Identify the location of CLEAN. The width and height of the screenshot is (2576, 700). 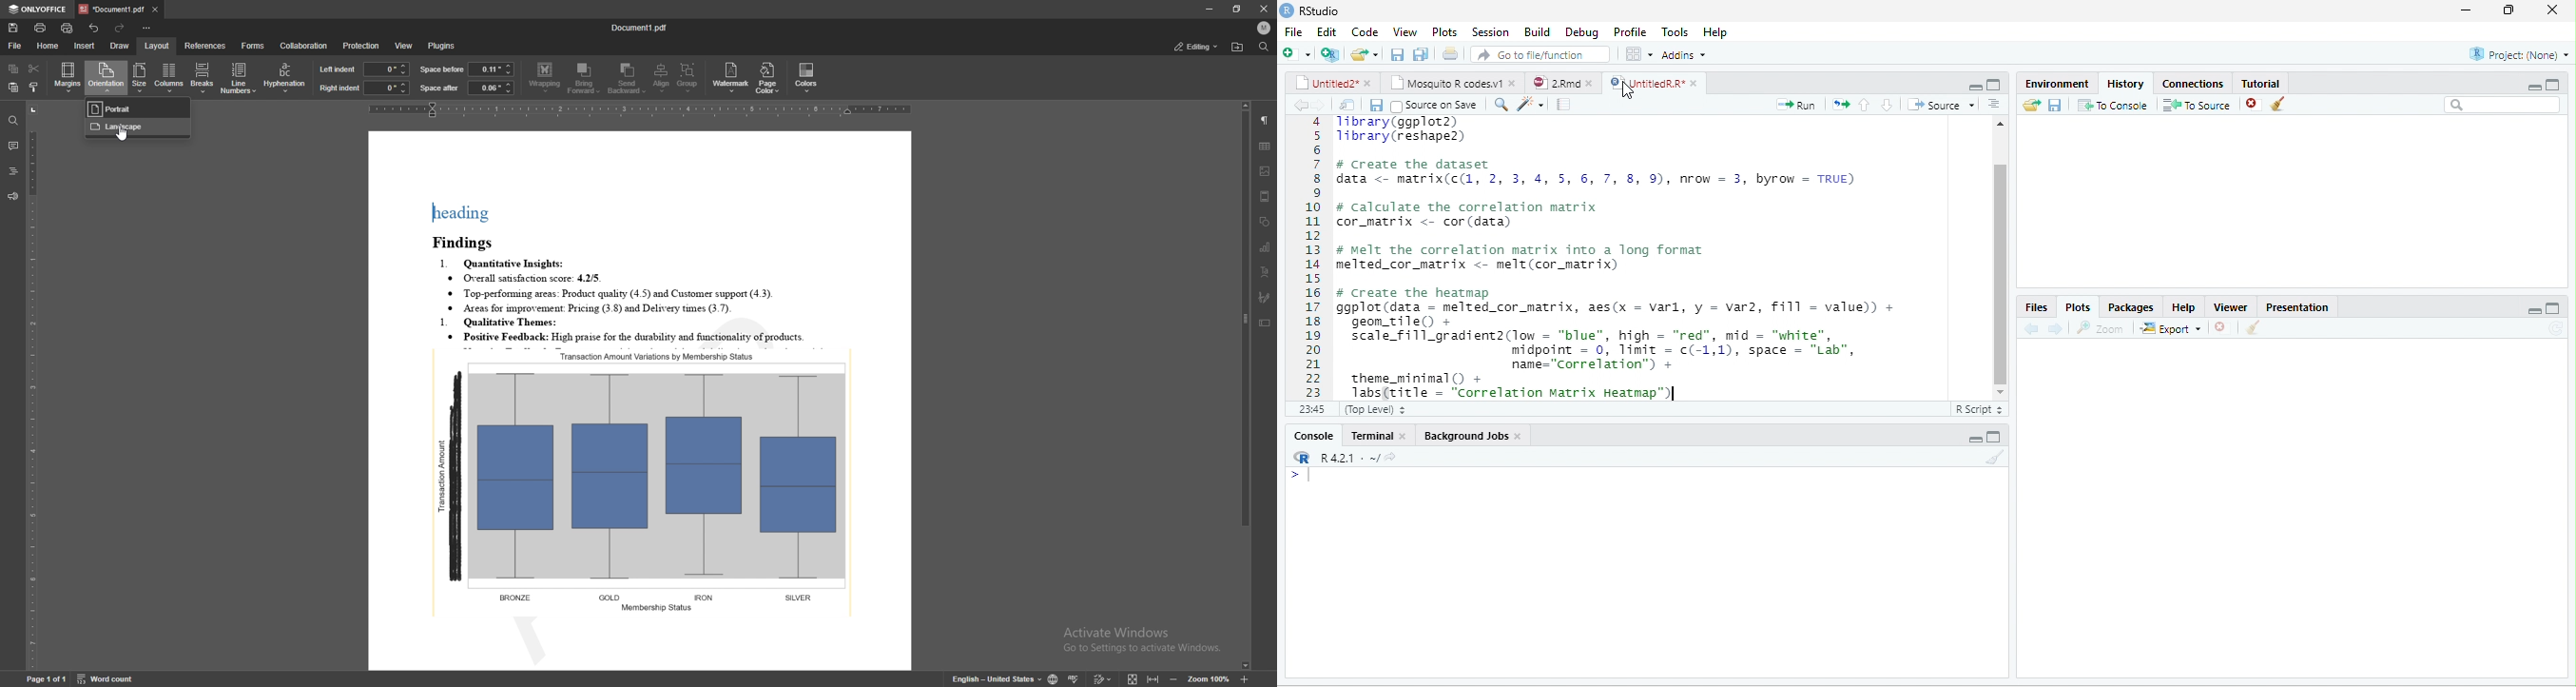
(2255, 329).